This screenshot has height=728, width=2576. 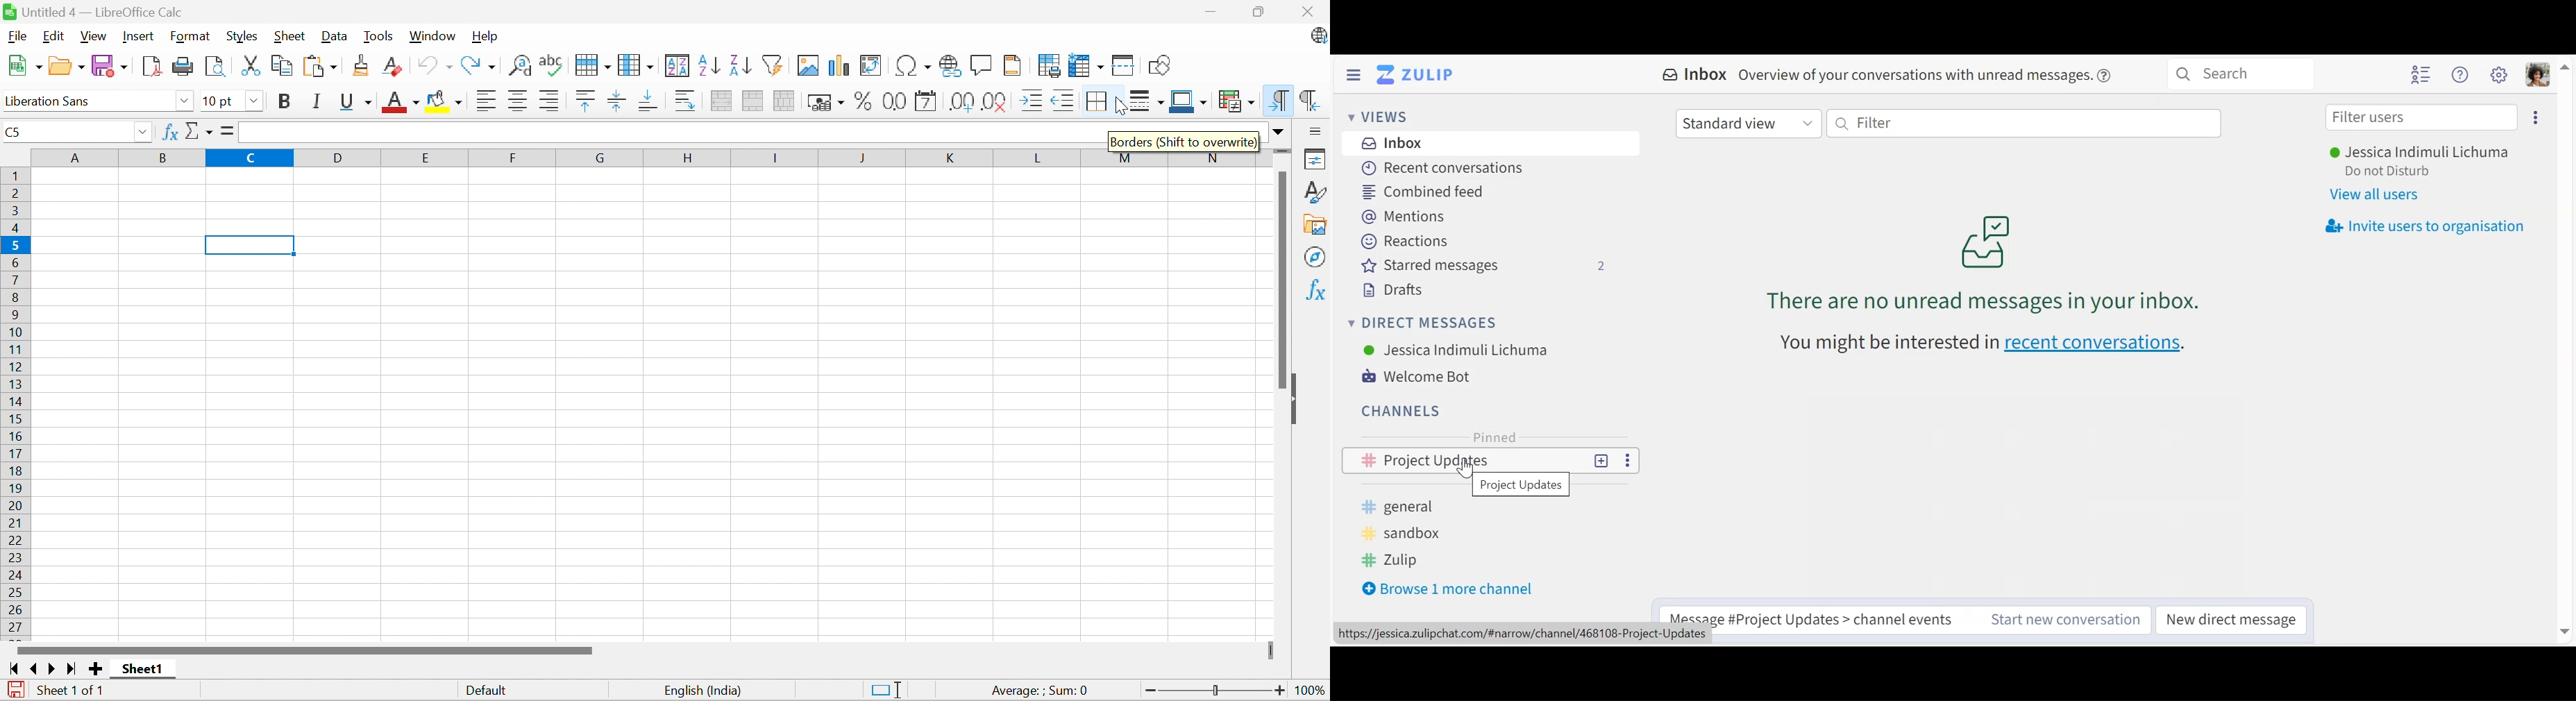 What do you see at coordinates (1316, 226) in the screenshot?
I see `Gallery` at bounding box center [1316, 226].